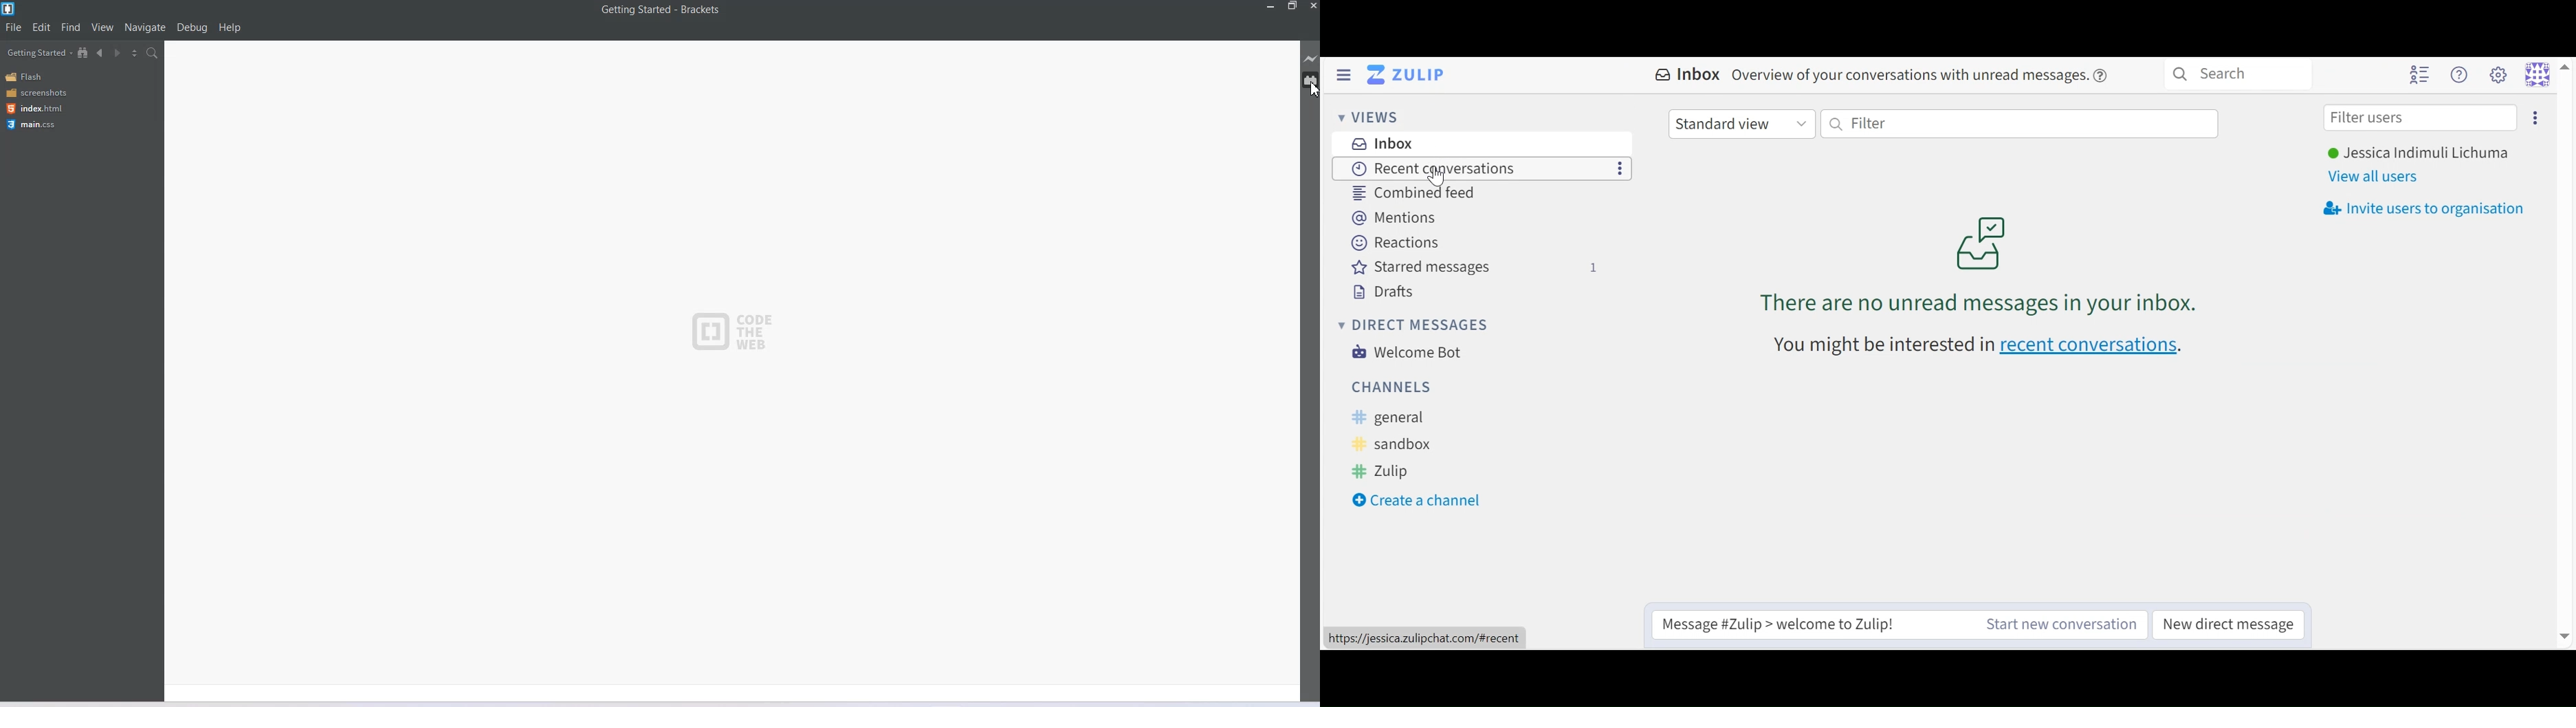 The image size is (2576, 728). What do you see at coordinates (146, 27) in the screenshot?
I see `Navigation` at bounding box center [146, 27].